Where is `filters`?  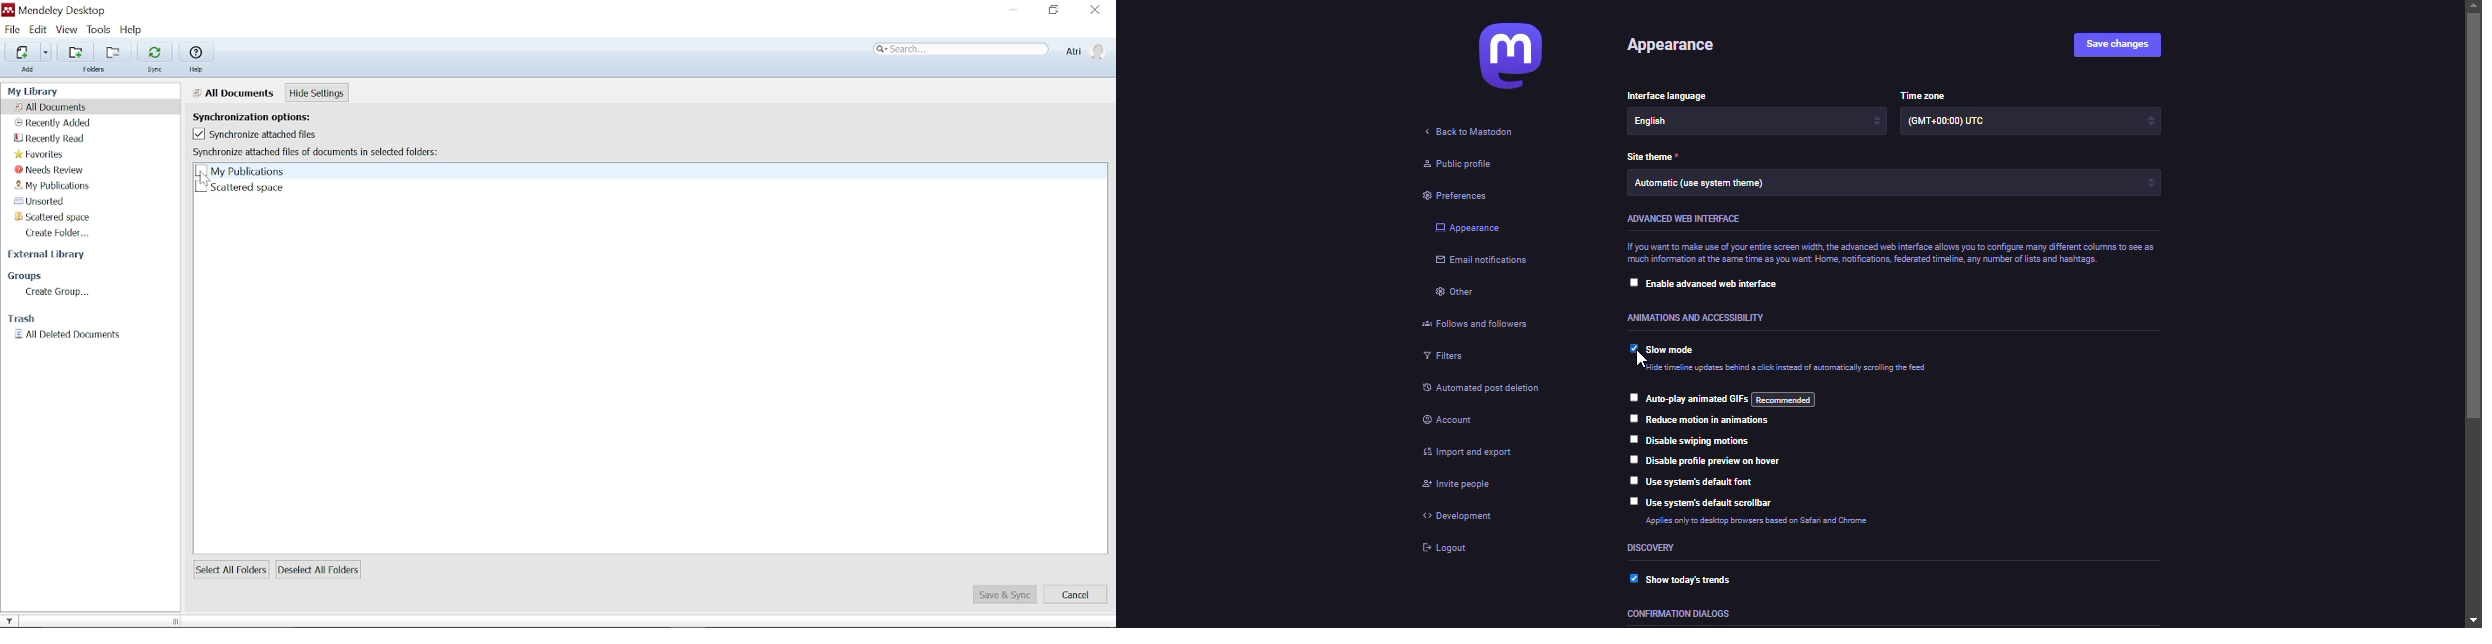 filters is located at coordinates (1441, 358).